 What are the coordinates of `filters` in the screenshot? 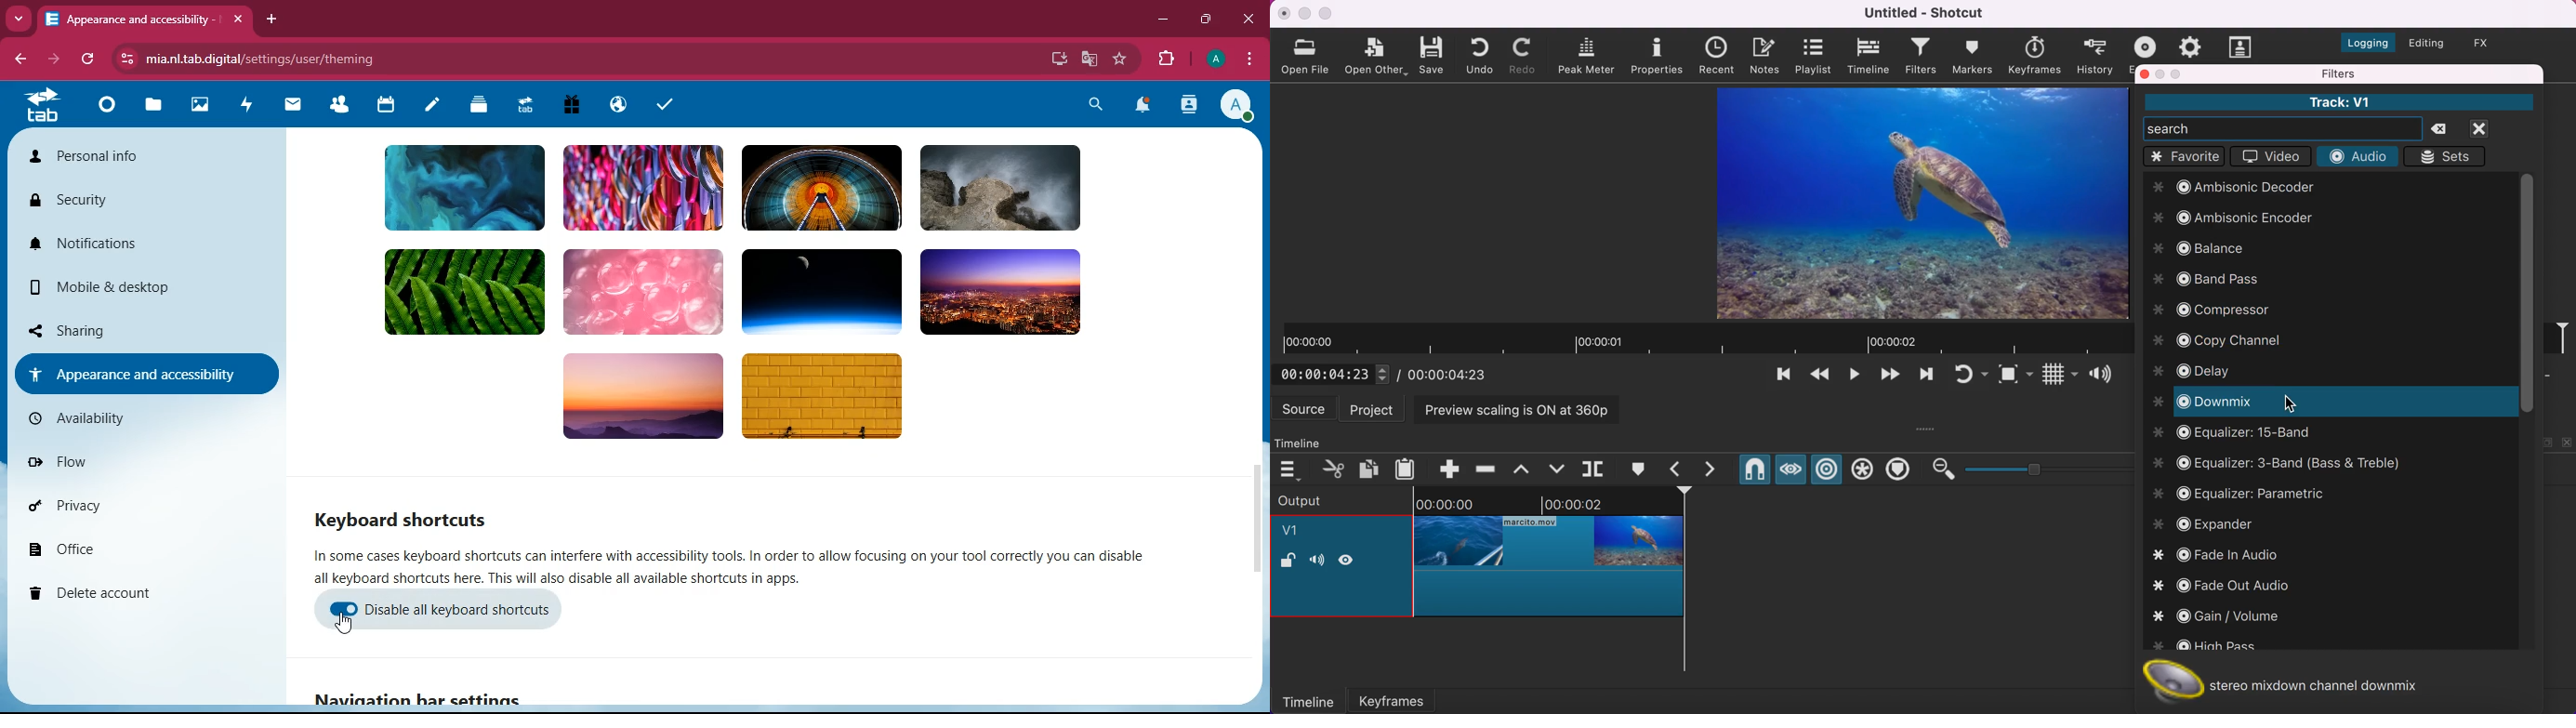 It's located at (1922, 57).